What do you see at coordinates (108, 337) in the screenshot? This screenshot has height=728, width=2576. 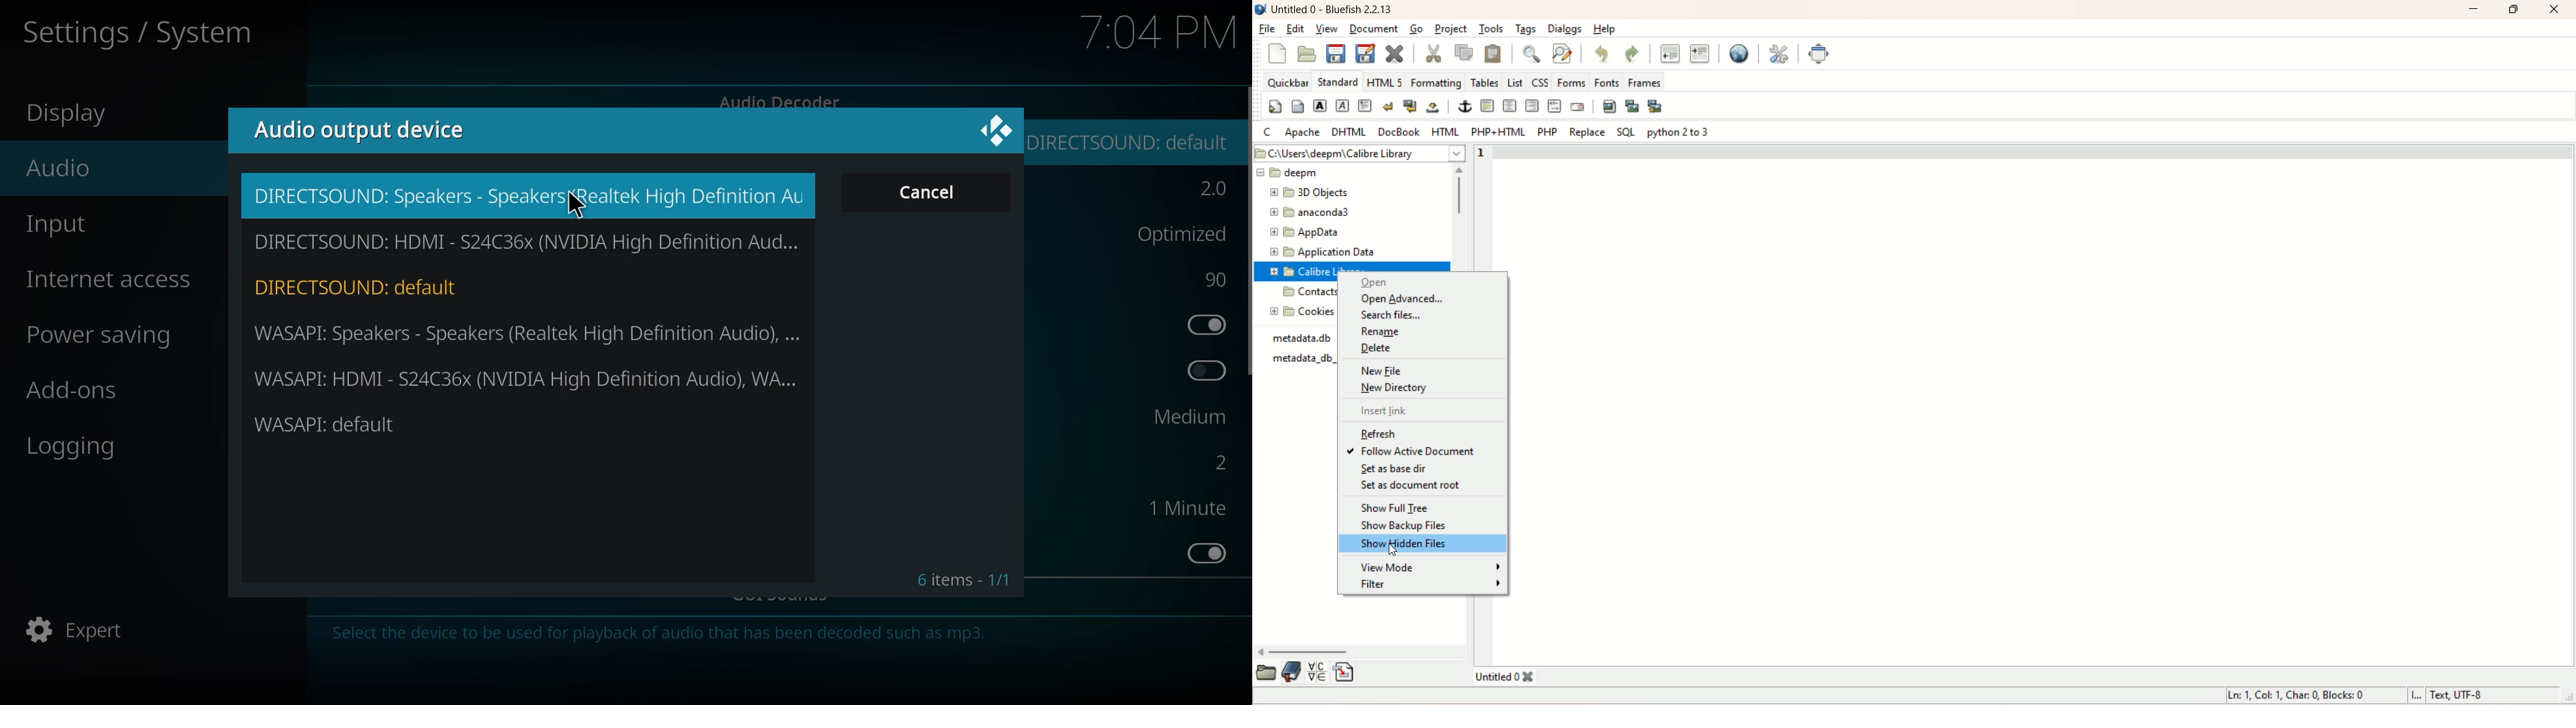 I see `power saving` at bounding box center [108, 337].